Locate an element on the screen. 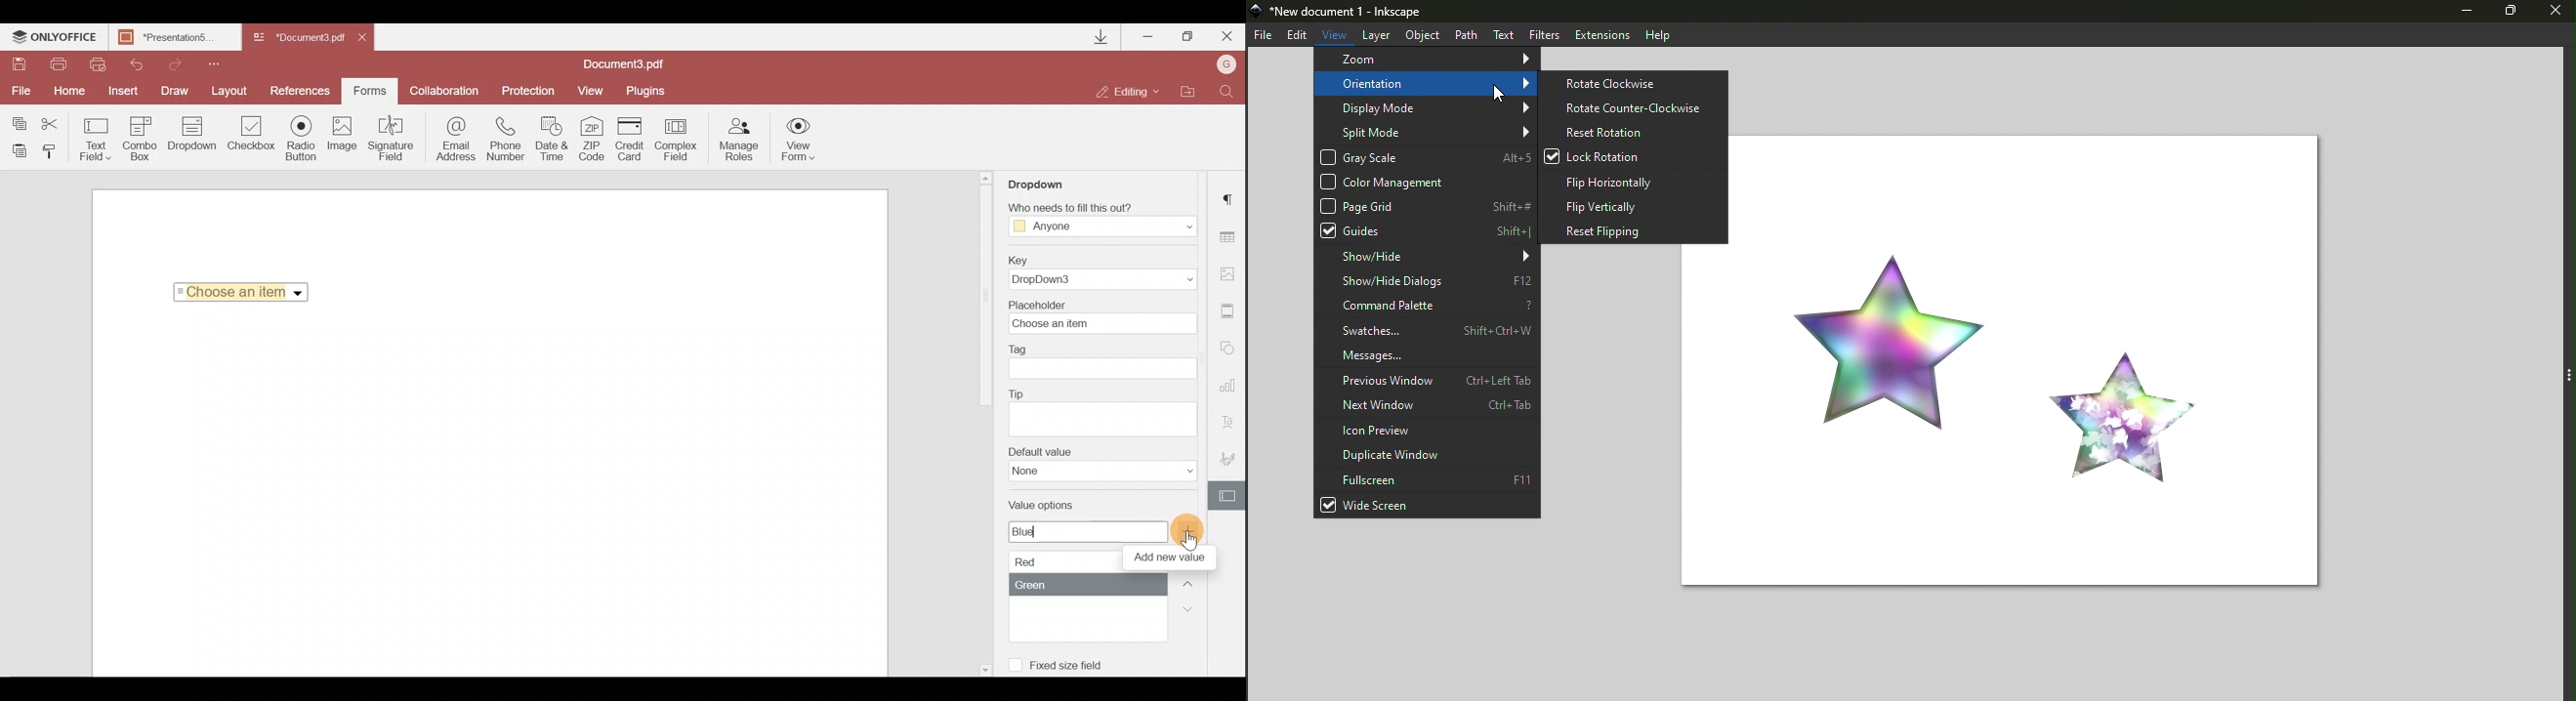  Forms is located at coordinates (370, 91).